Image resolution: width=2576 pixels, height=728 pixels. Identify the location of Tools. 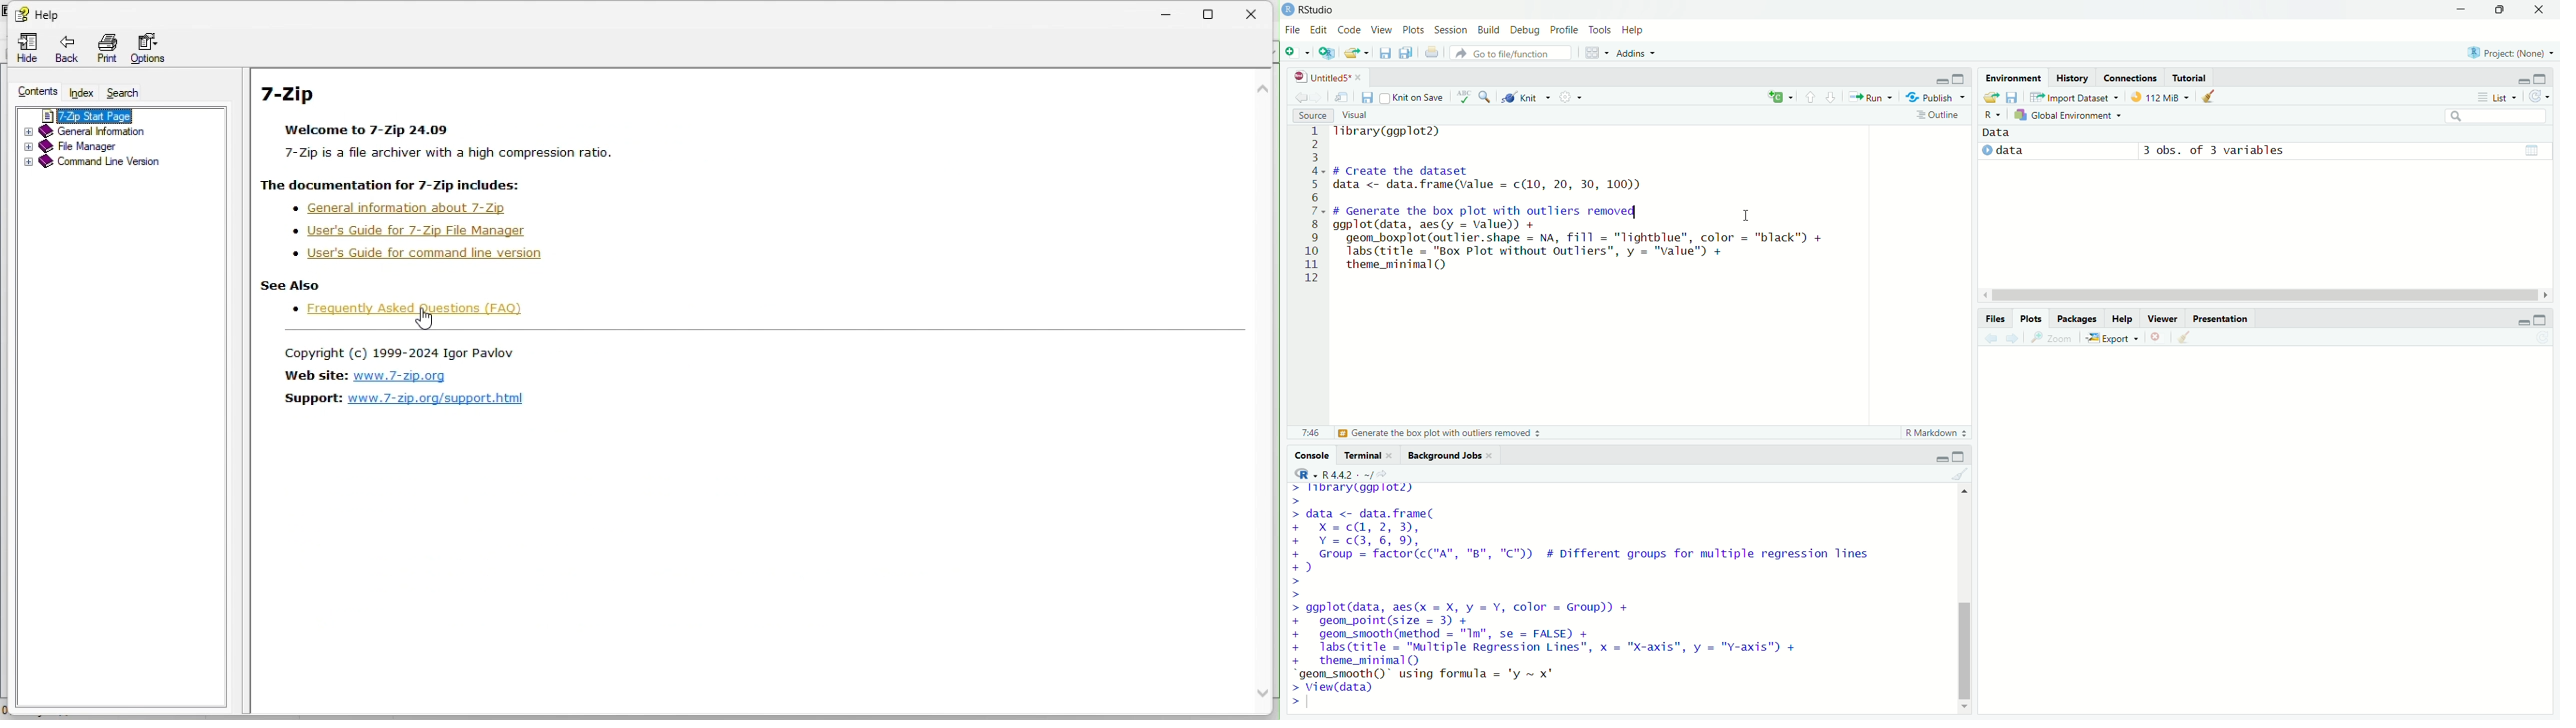
(1600, 30).